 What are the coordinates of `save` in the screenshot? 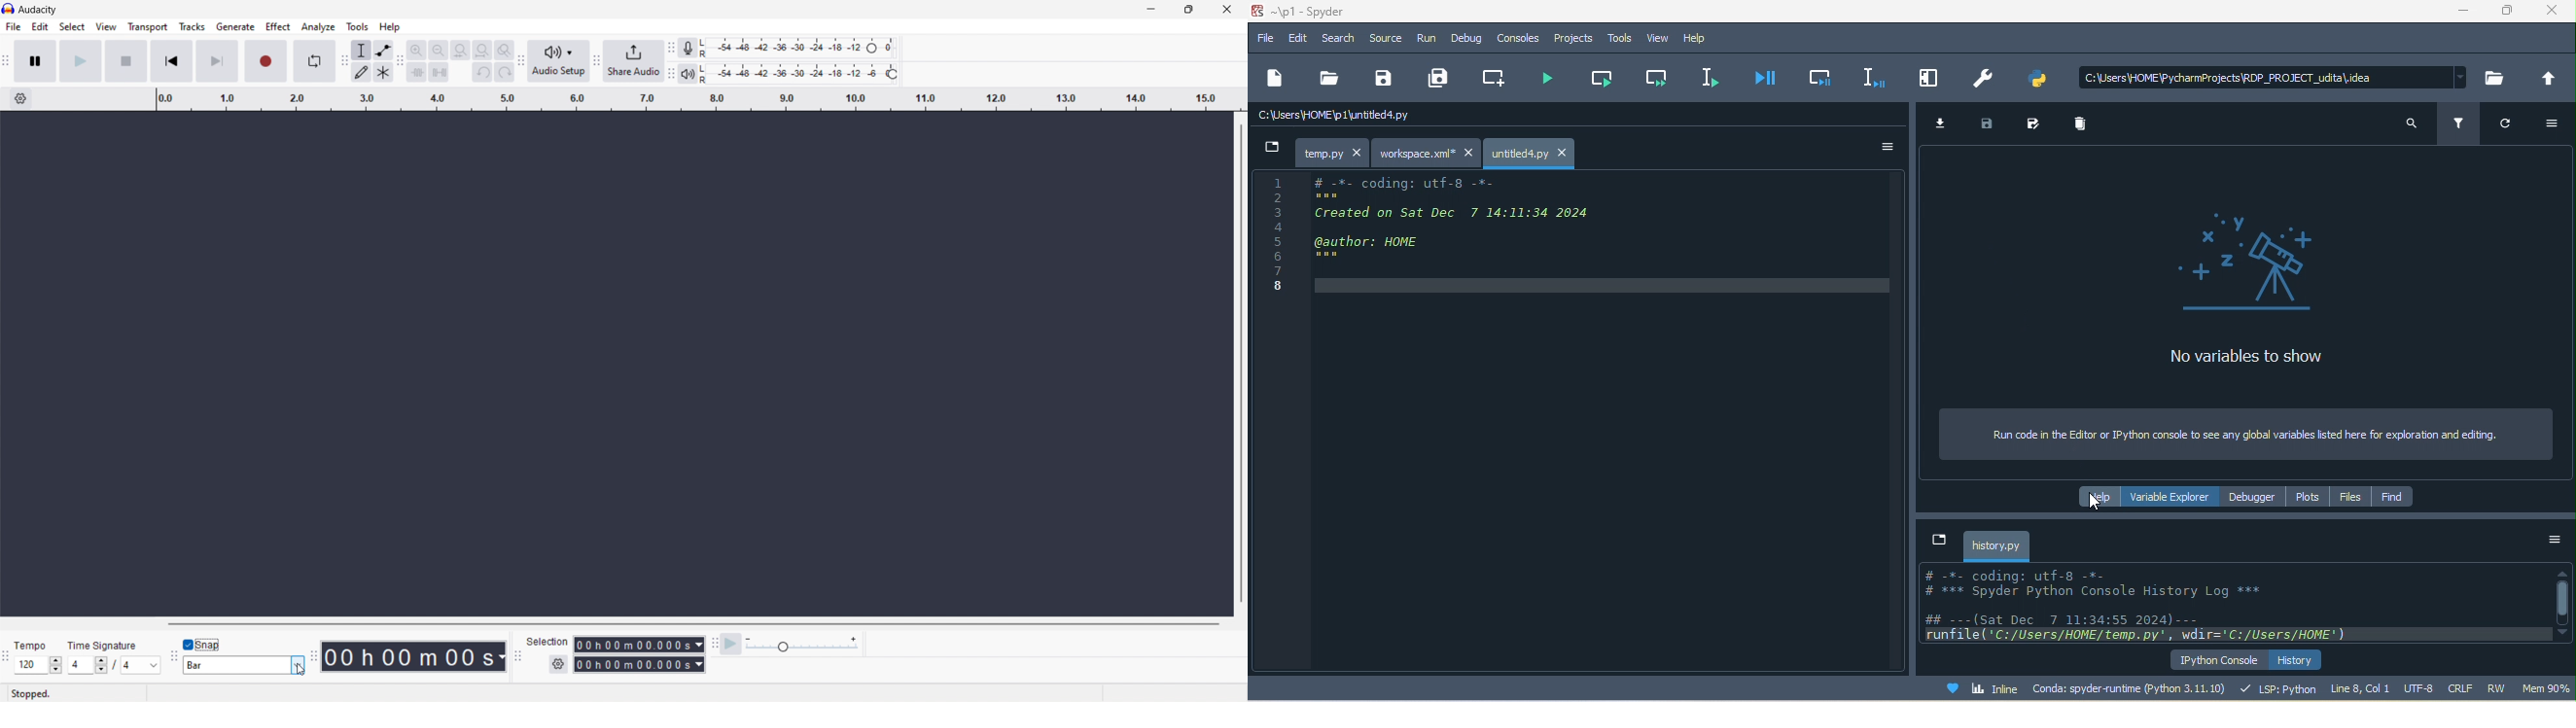 It's located at (1386, 78).